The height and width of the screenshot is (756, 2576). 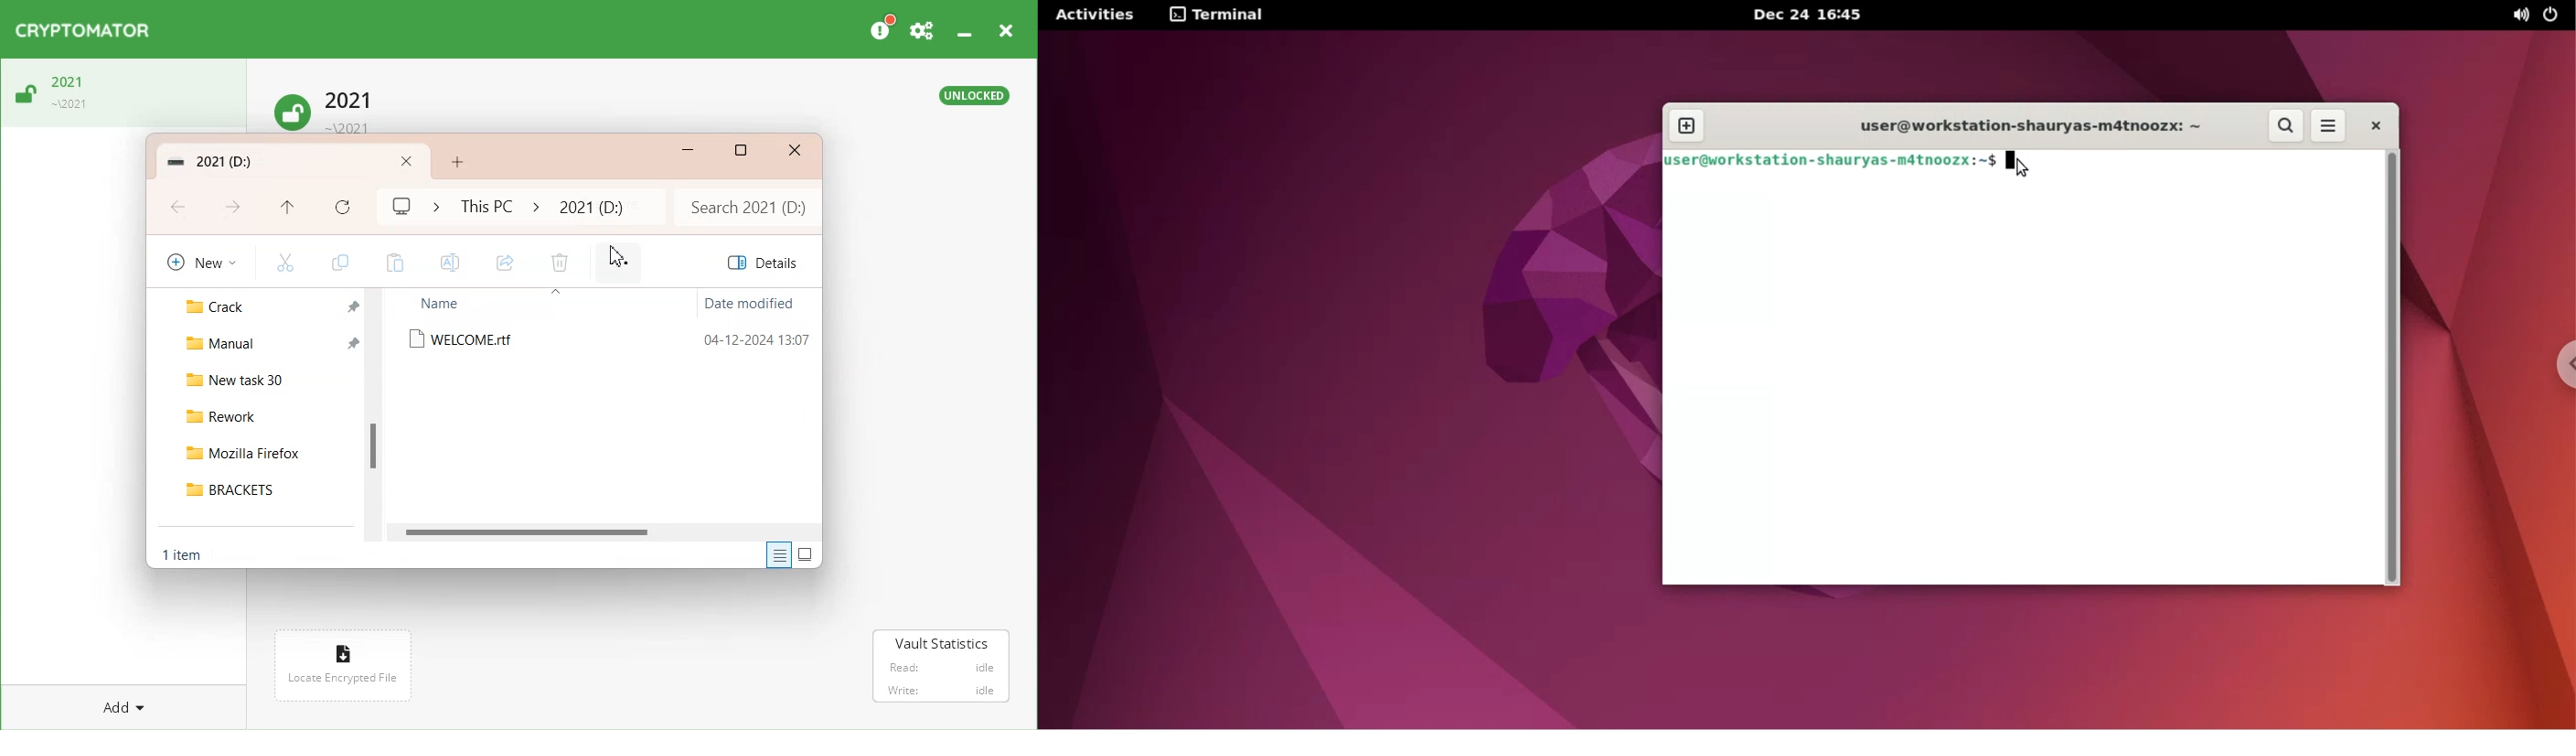 I want to click on Cut, so click(x=287, y=261).